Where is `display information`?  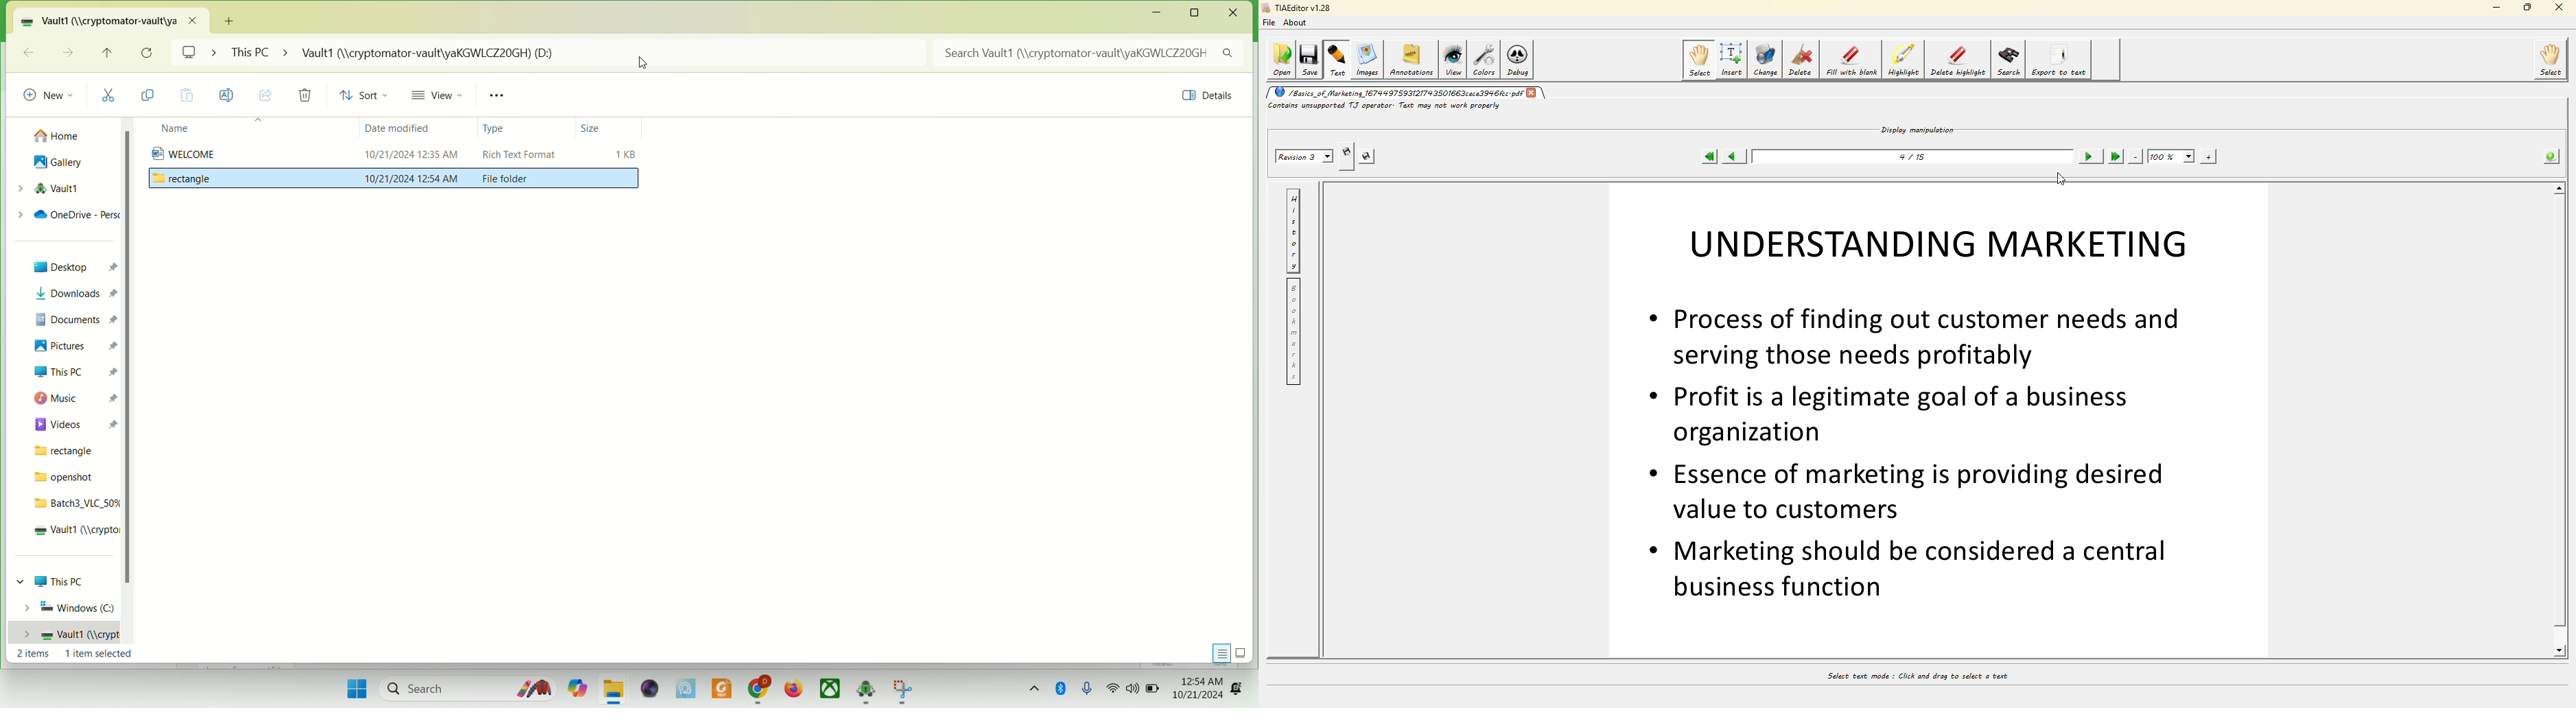
display information is located at coordinates (1219, 652).